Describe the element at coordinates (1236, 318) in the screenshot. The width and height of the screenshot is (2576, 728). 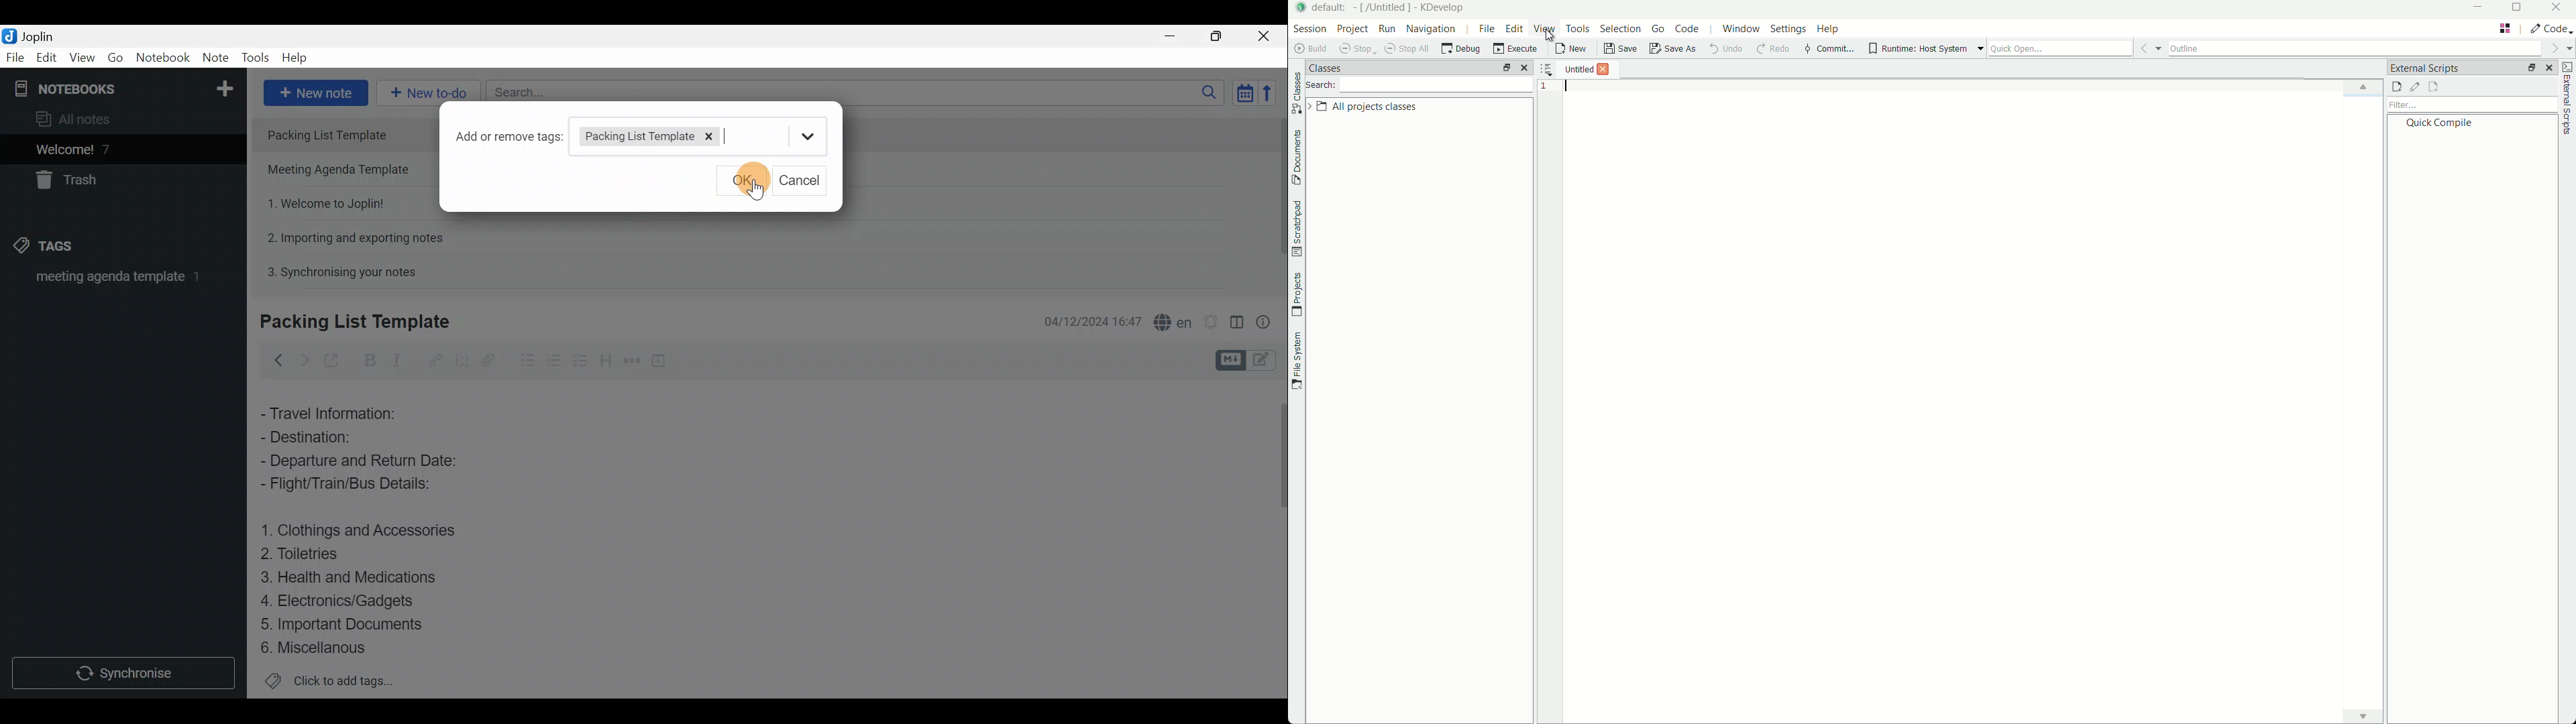
I see `Toggle editor layout` at that location.